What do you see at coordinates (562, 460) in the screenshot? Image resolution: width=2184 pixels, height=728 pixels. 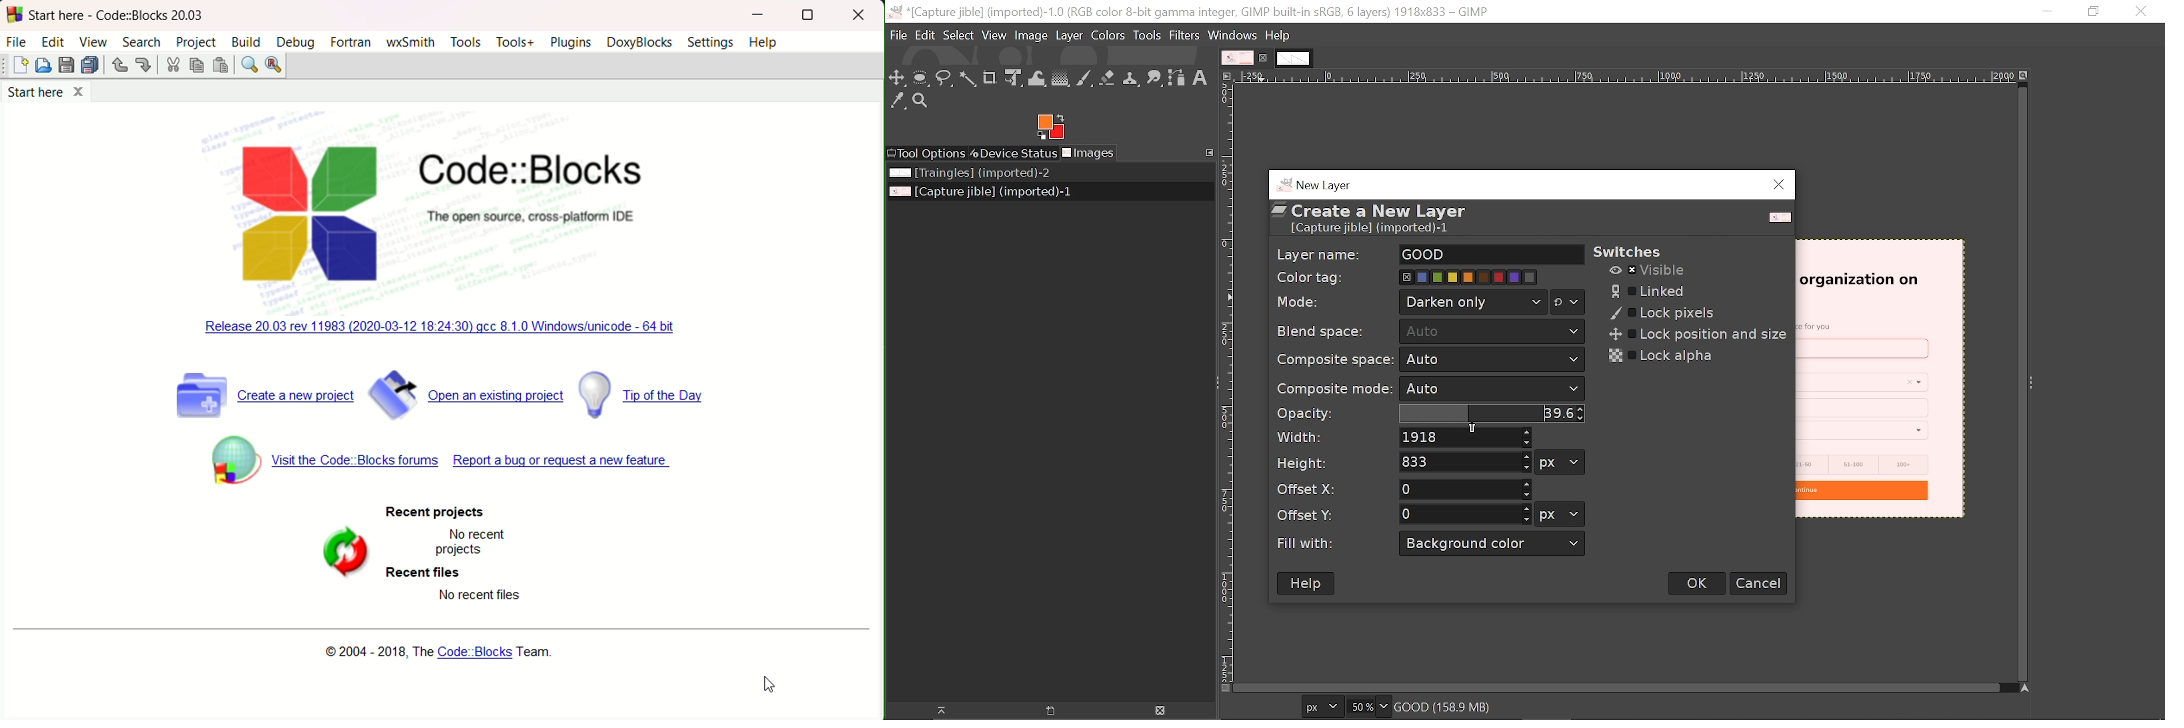 I see `report bug` at bounding box center [562, 460].